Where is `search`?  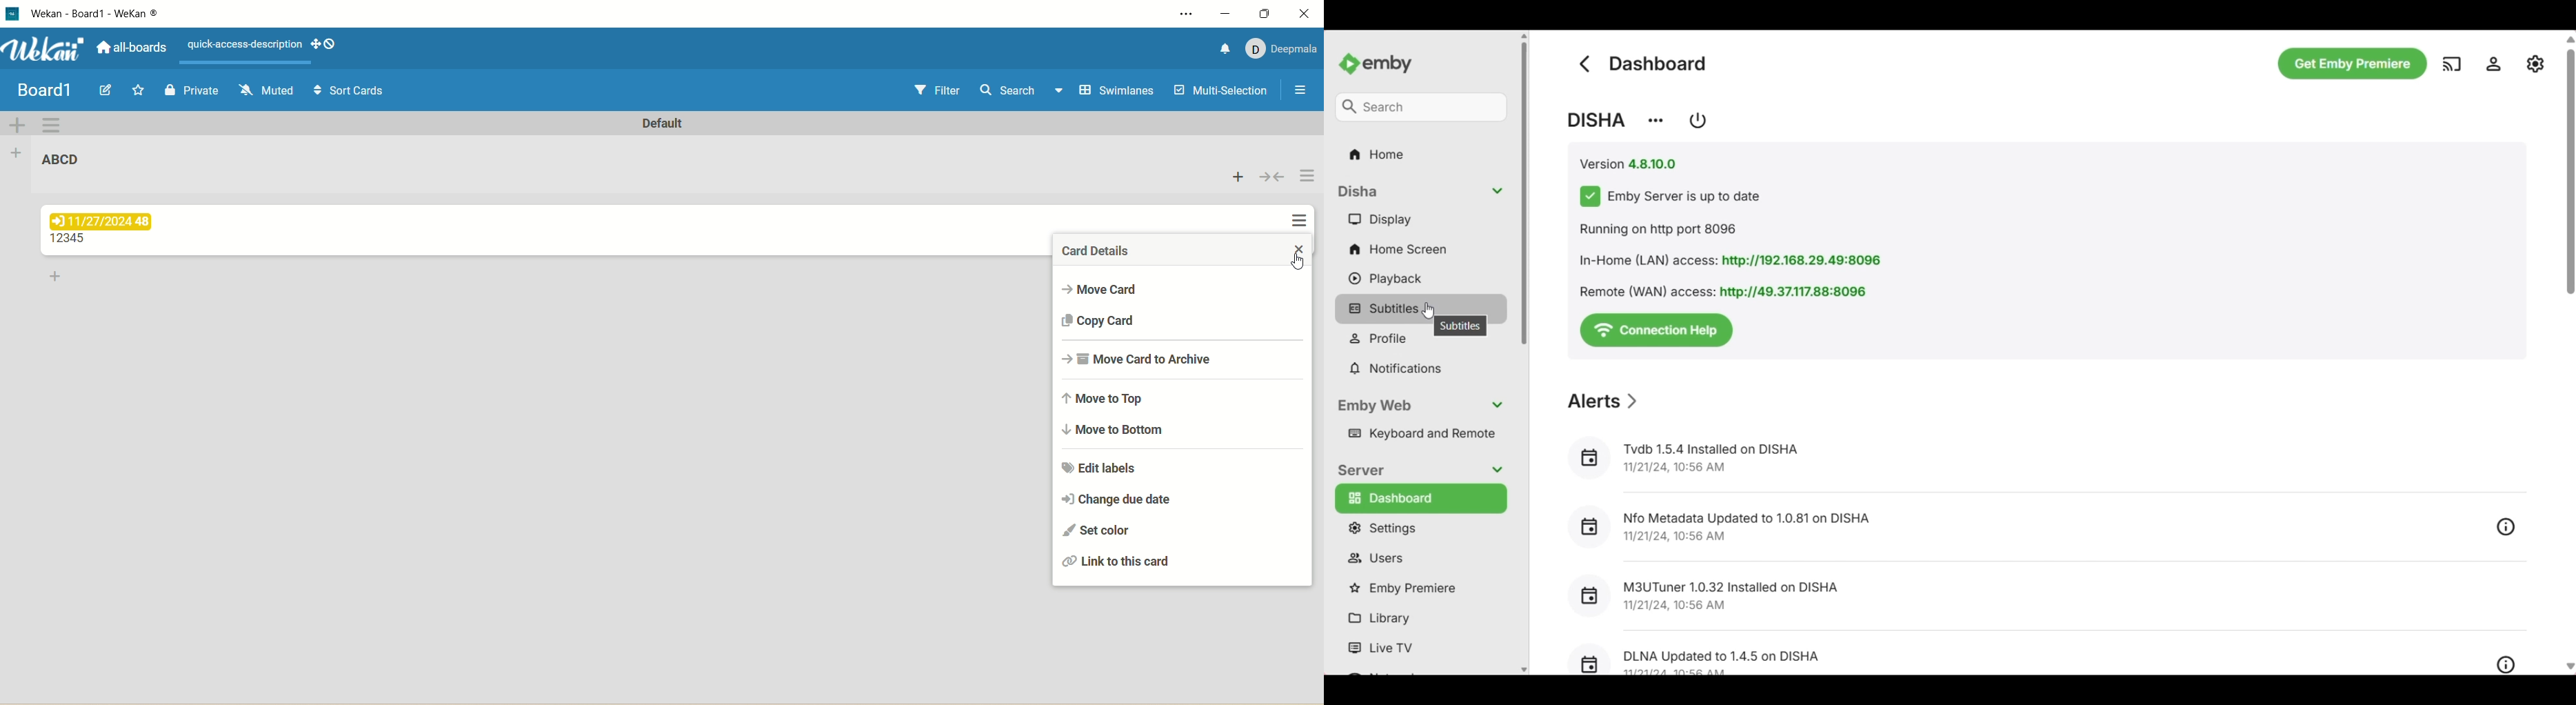
search is located at coordinates (1023, 92).